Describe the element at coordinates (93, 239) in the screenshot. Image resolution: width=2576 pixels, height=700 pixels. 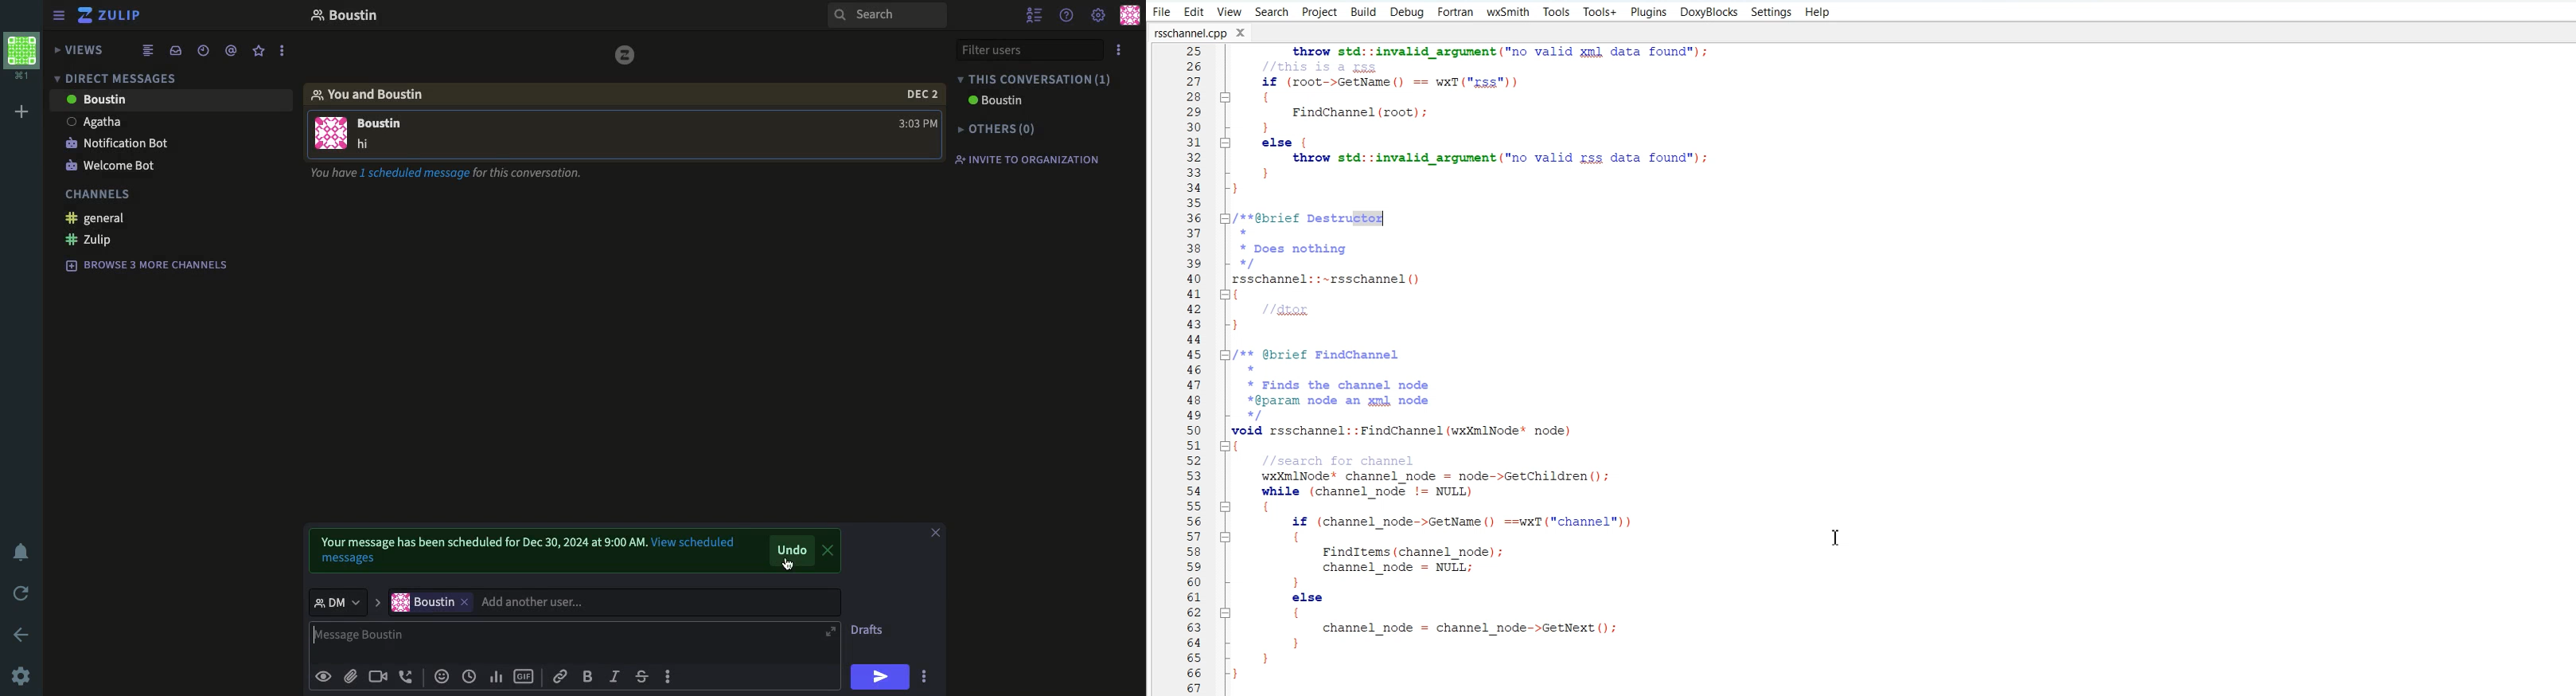
I see `zulip` at that location.